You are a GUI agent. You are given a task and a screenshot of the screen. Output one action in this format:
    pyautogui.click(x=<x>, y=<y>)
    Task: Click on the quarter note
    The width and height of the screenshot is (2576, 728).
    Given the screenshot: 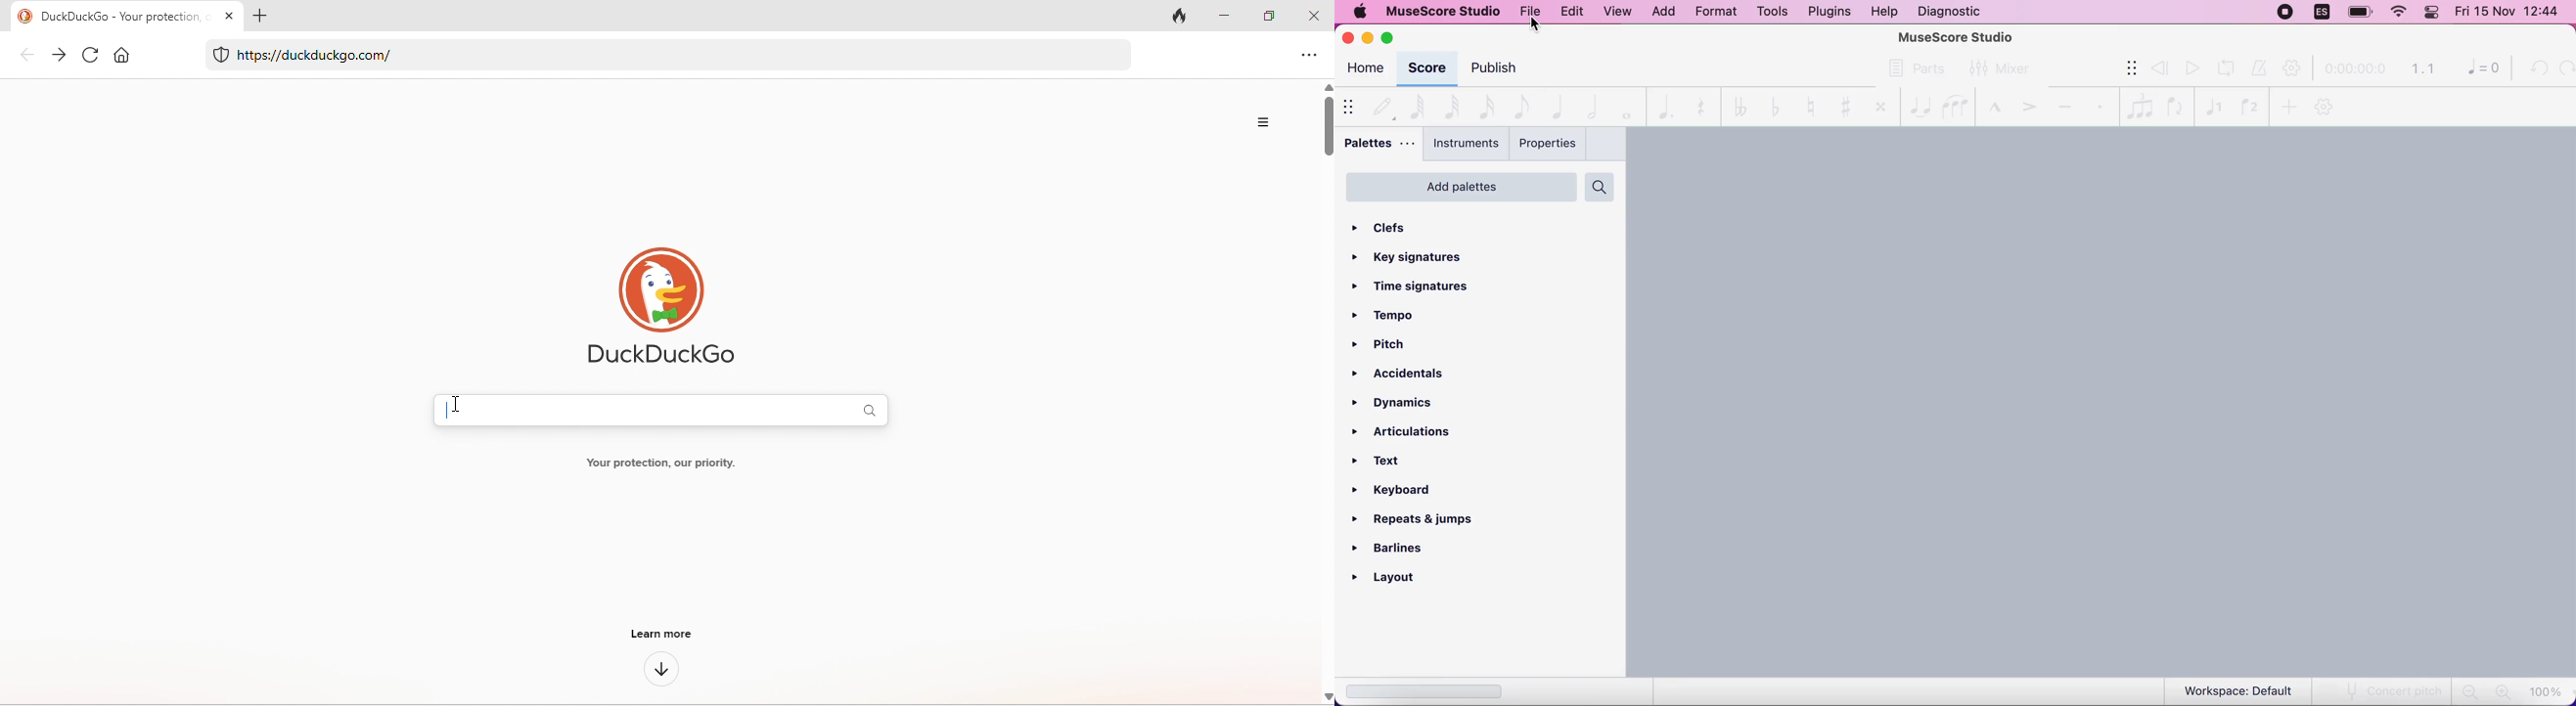 What is the action you would take?
    pyautogui.click(x=1559, y=105)
    